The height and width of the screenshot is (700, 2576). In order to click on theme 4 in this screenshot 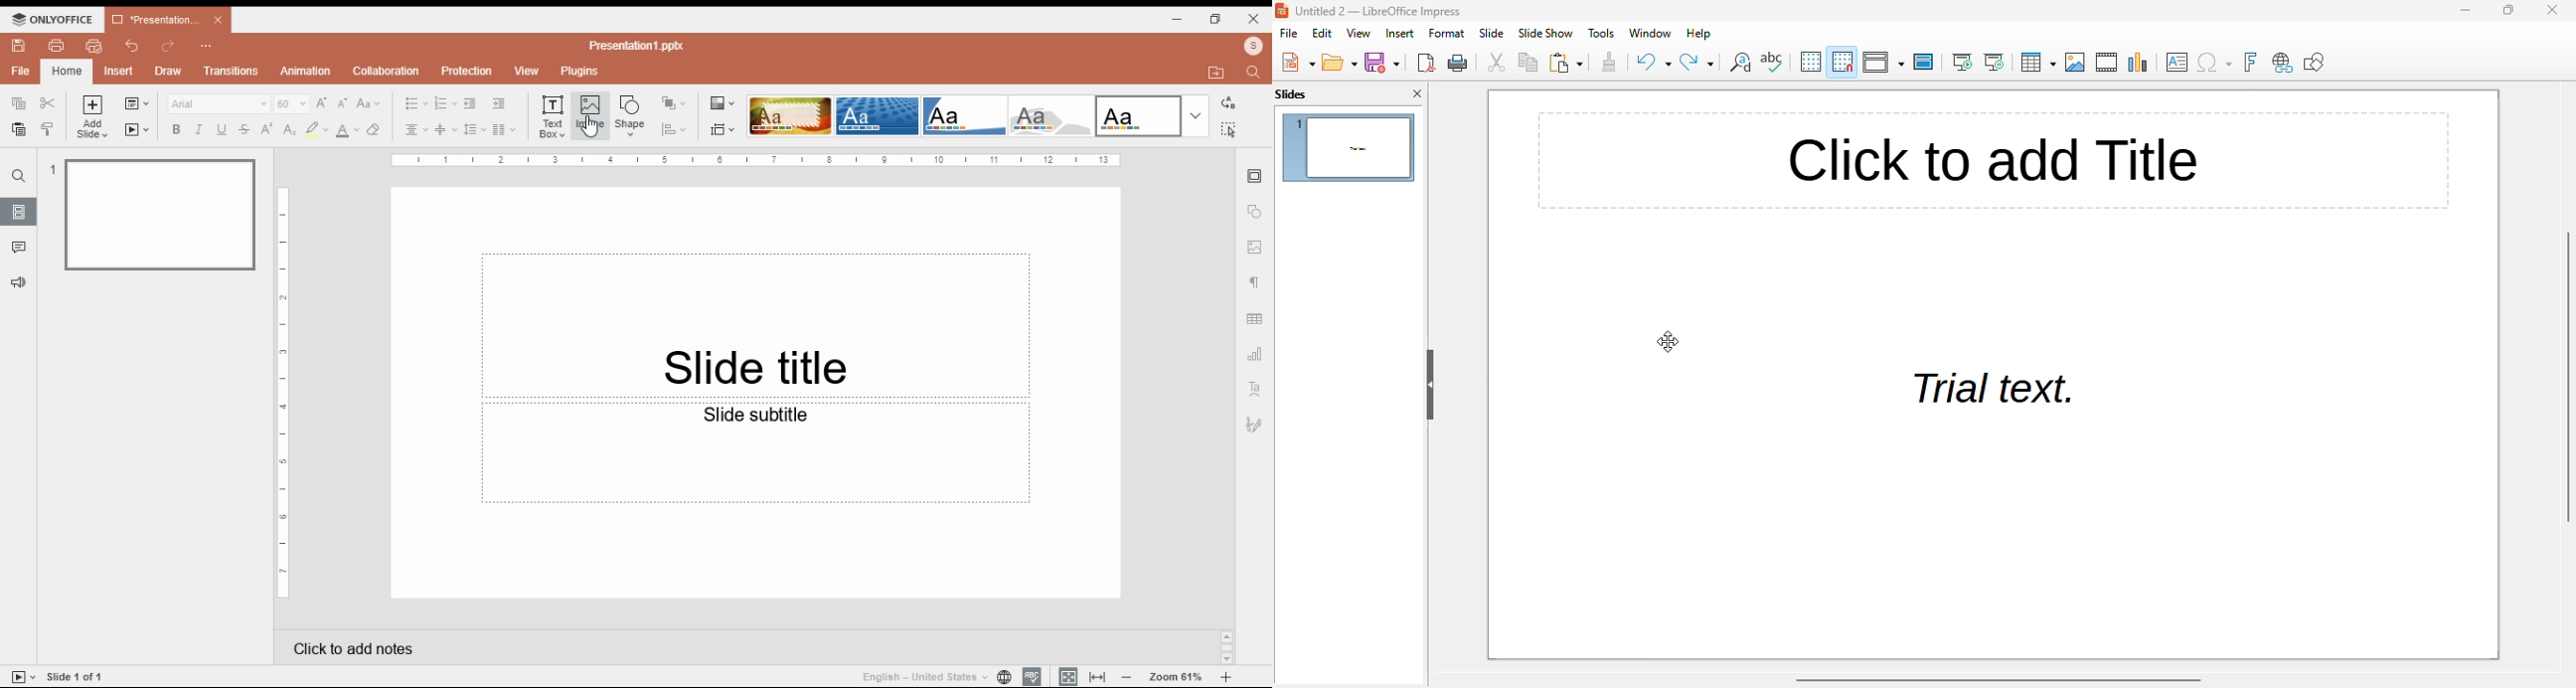, I will do `click(1049, 116)`.